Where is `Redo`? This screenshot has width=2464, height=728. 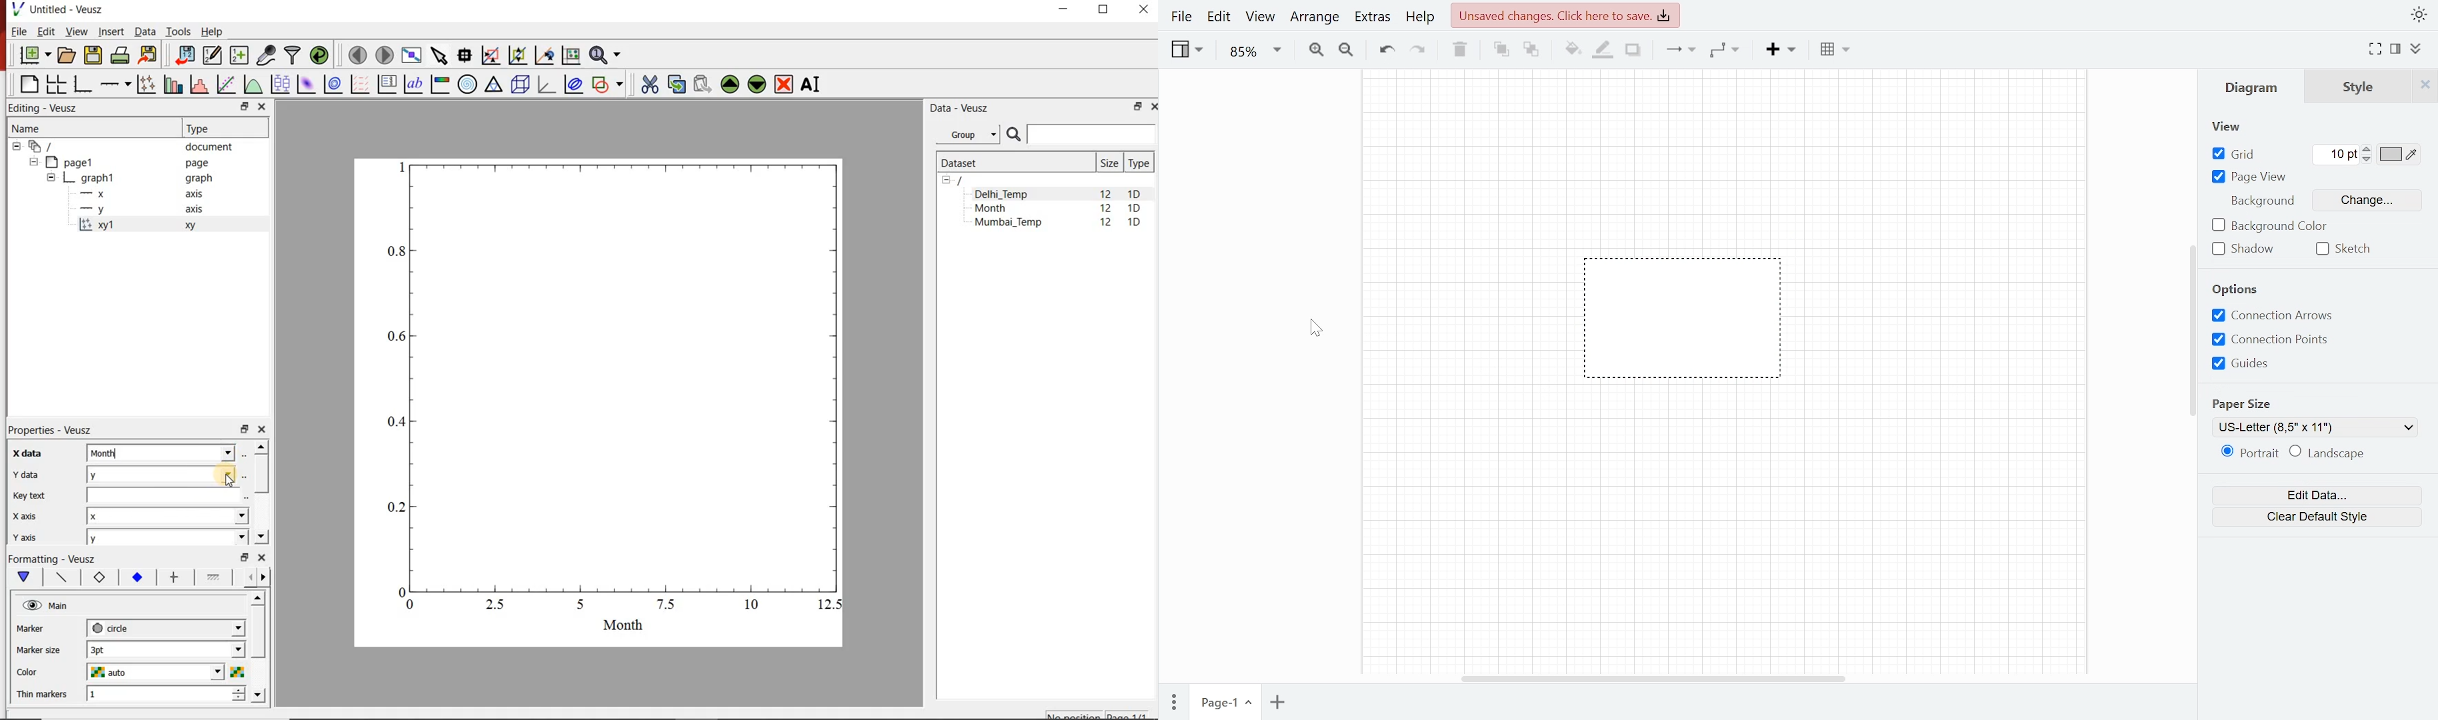
Redo is located at coordinates (1419, 50).